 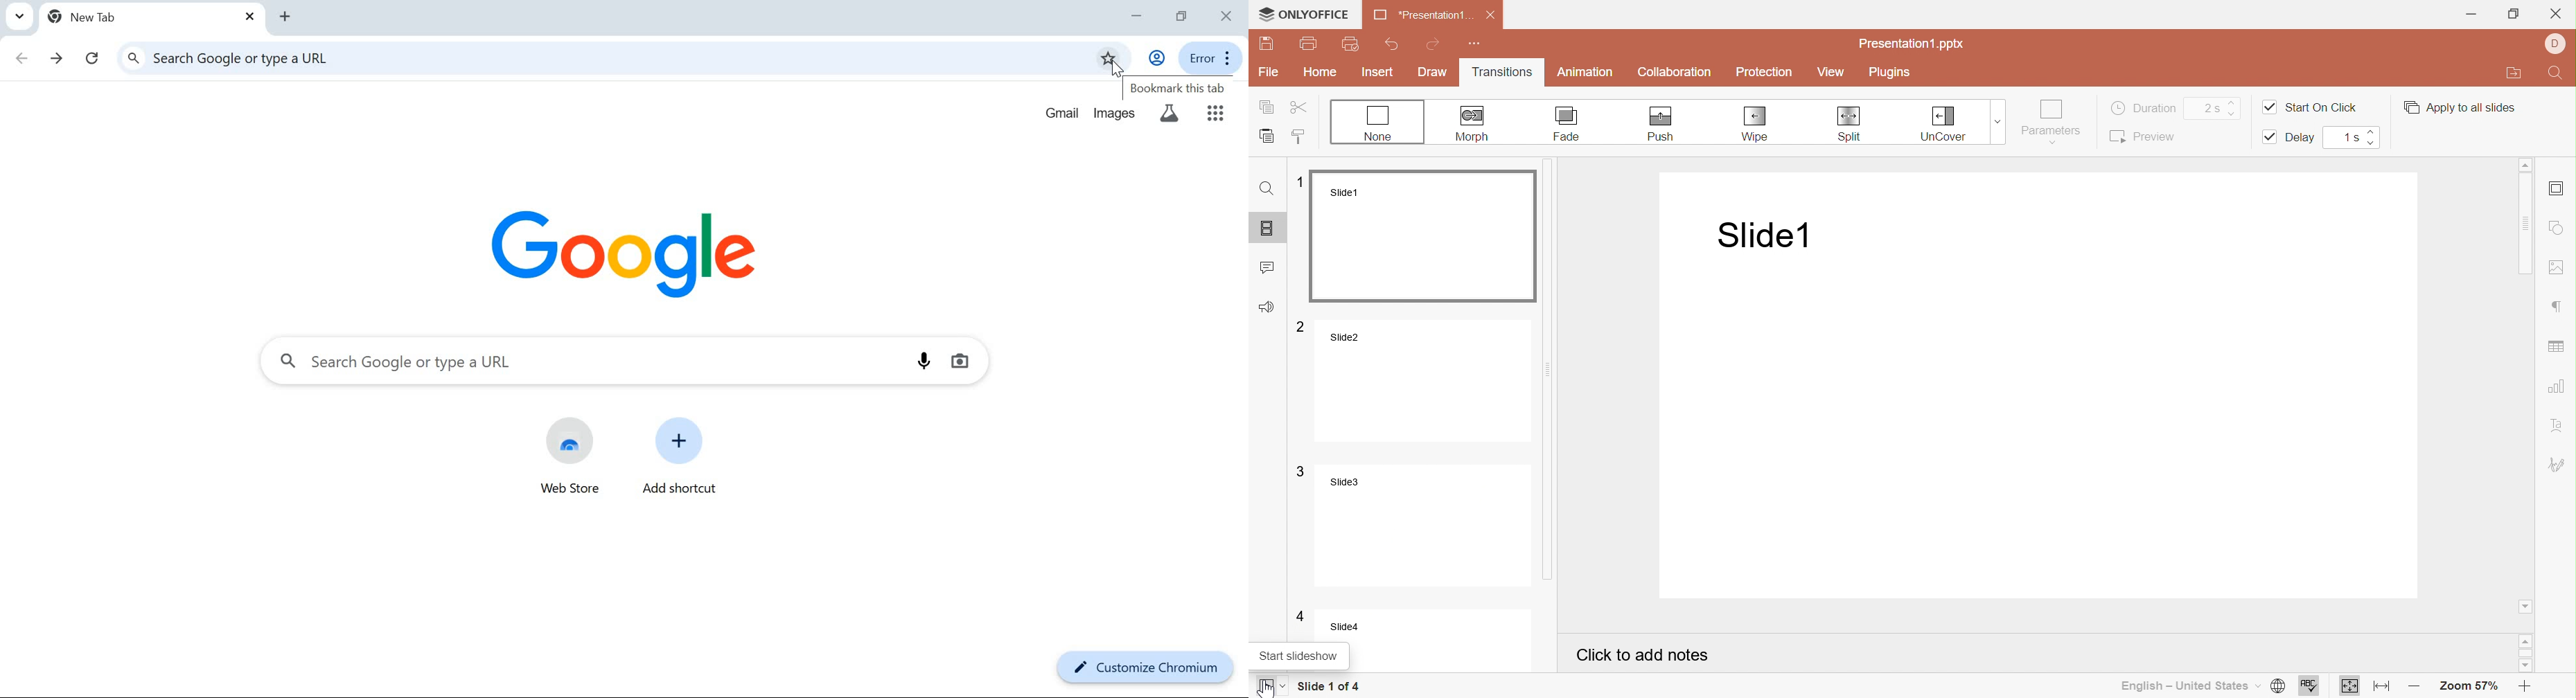 I want to click on Insert chart, so click(x=2558, y=386).